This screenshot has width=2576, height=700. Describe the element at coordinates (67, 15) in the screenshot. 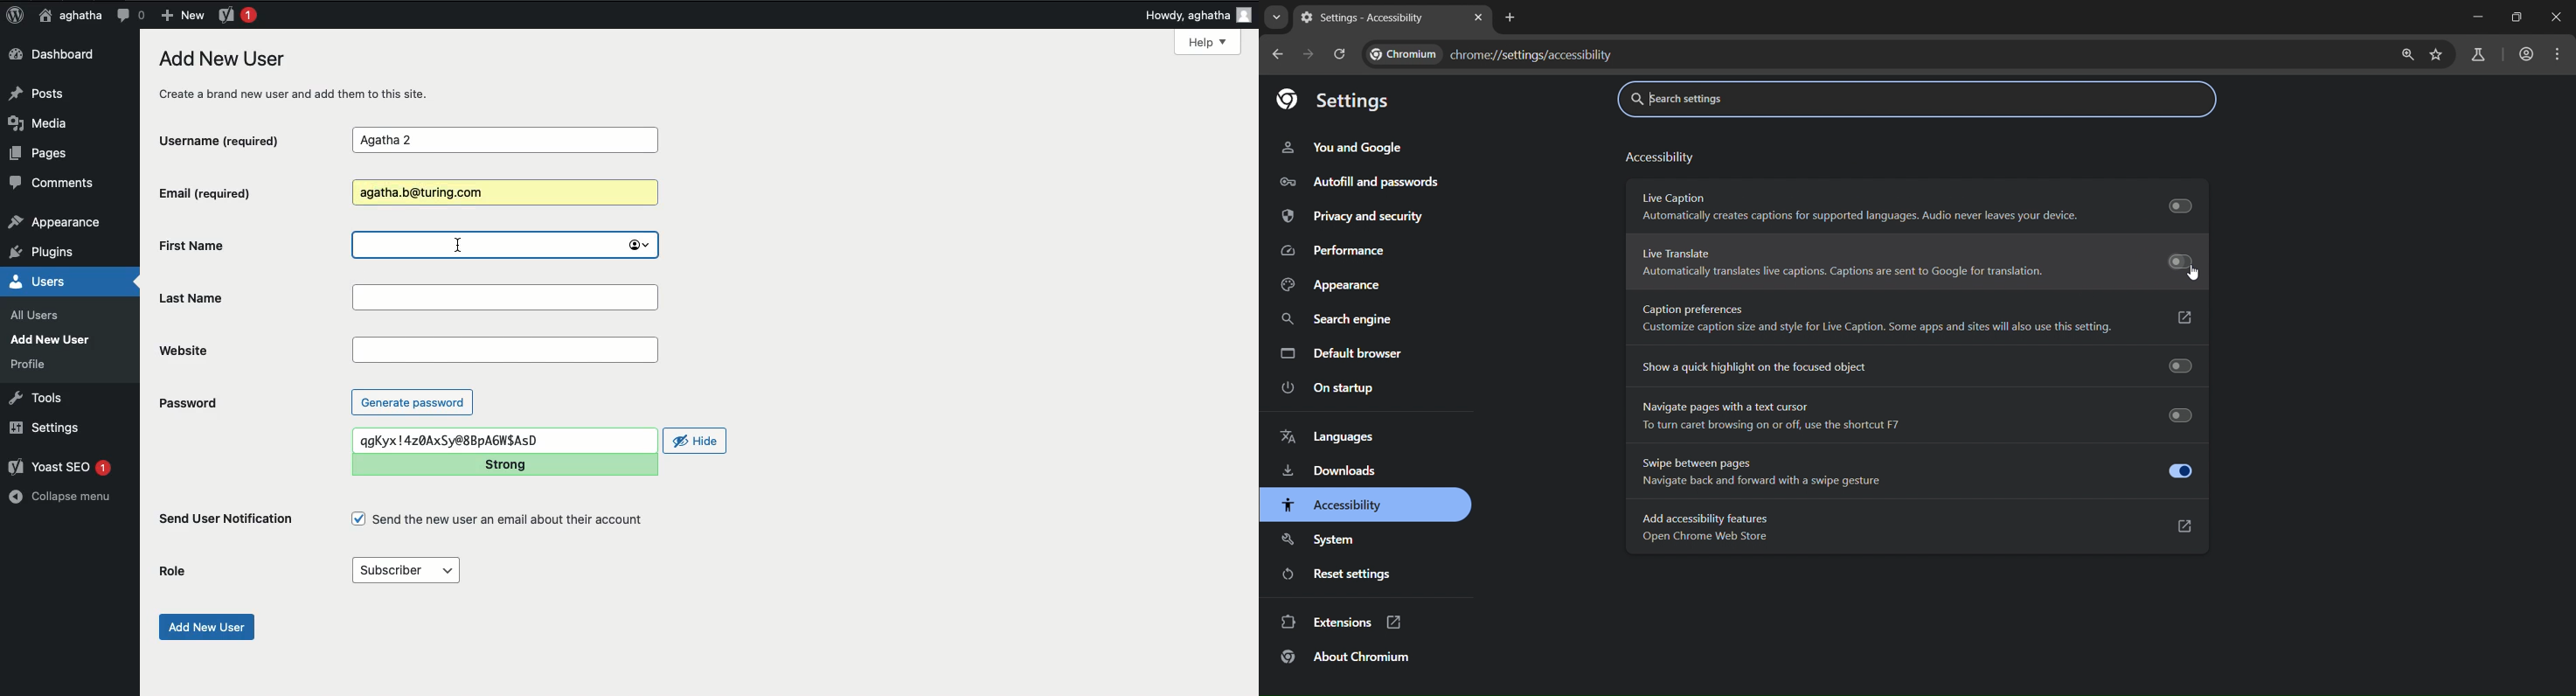

I see `aghatha` at that location.